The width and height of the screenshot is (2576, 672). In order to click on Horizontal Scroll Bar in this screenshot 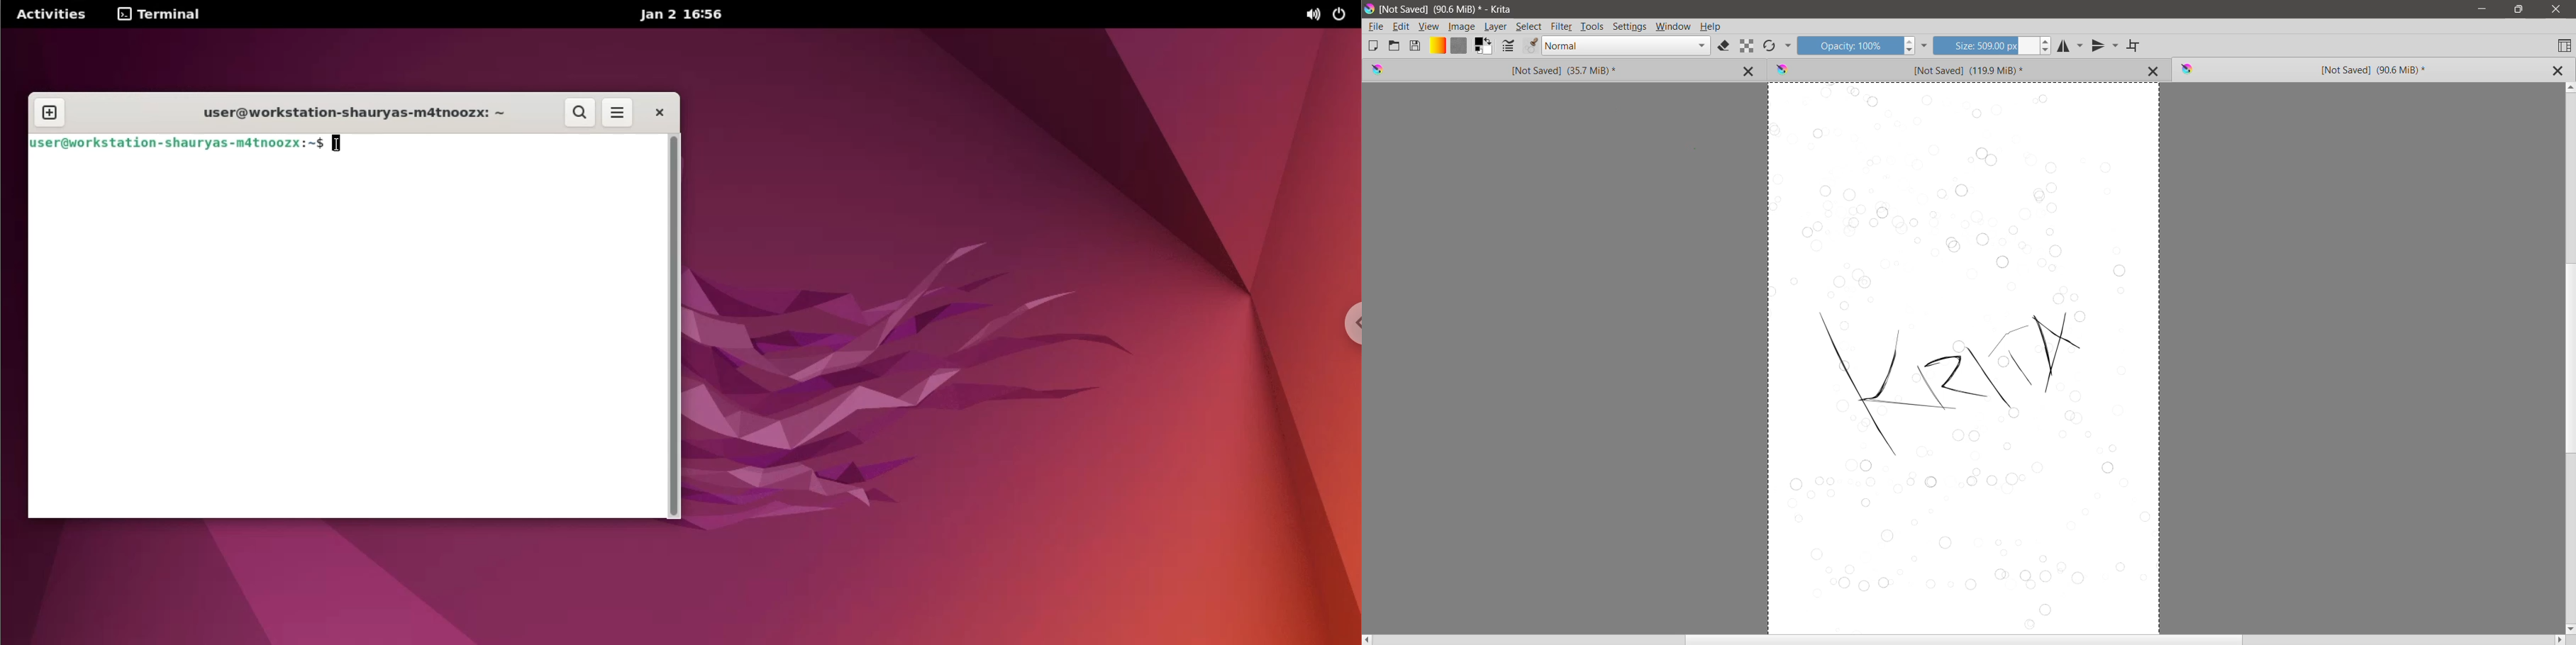, I will do `click(1965, 640)`.